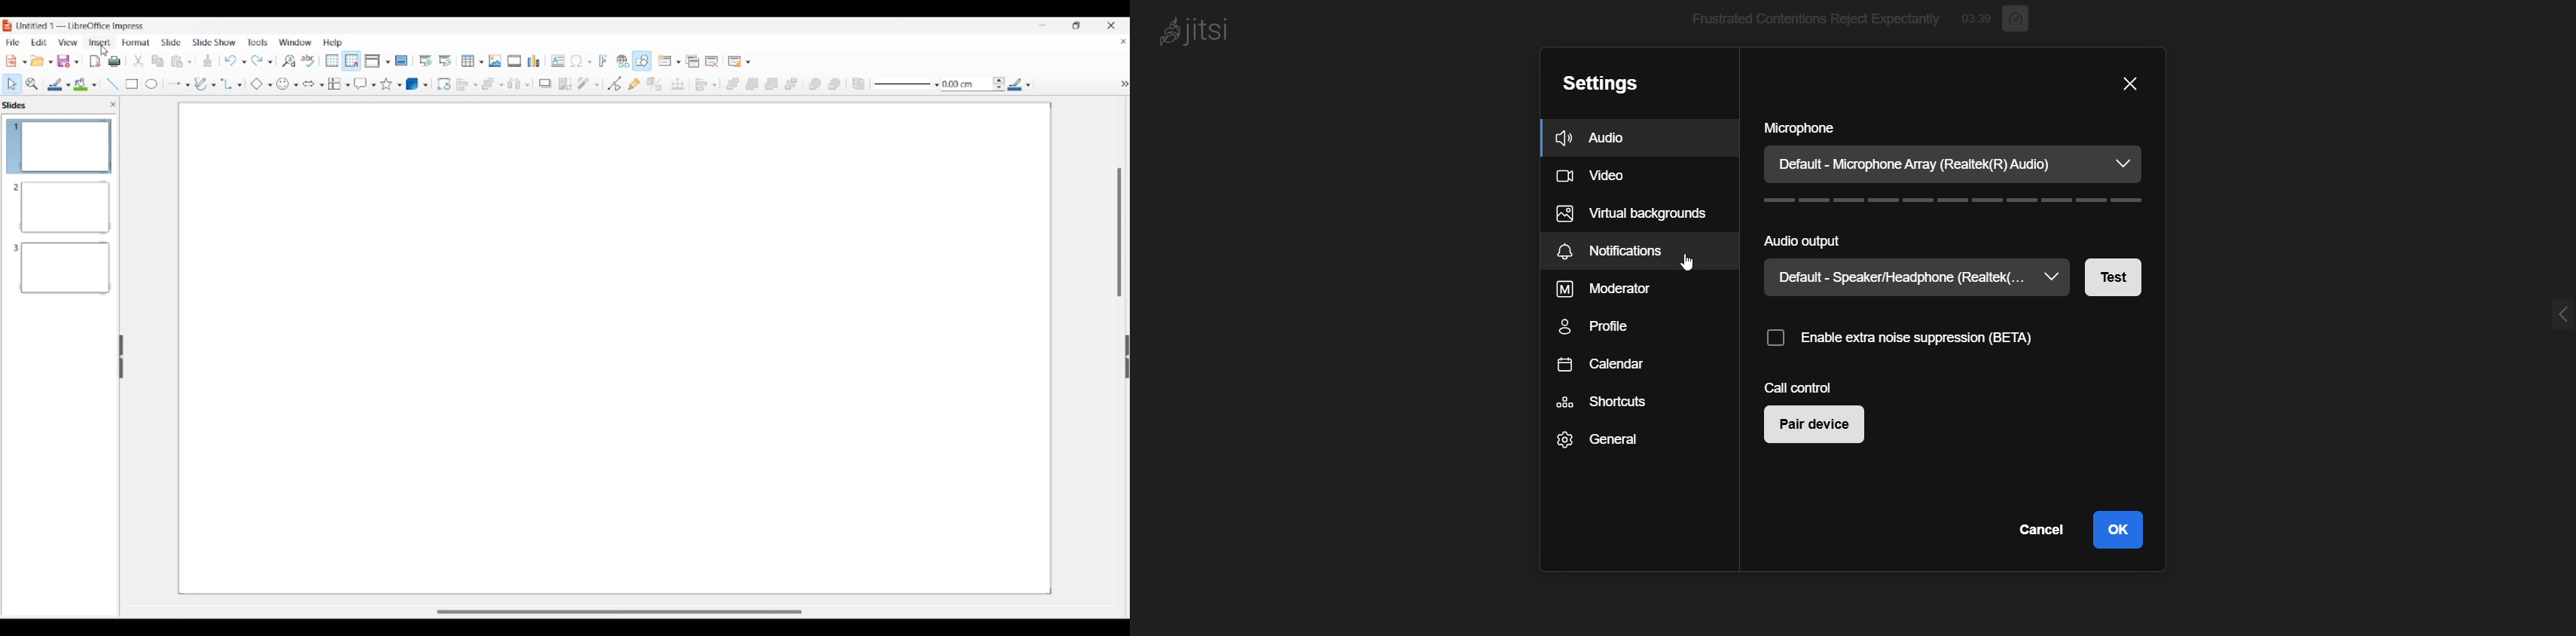 The height and width of the screenshot is (644, 2576). Describe the element at coordinates (558, 61) in the screenshot. I see `Insert textbox` at that location.